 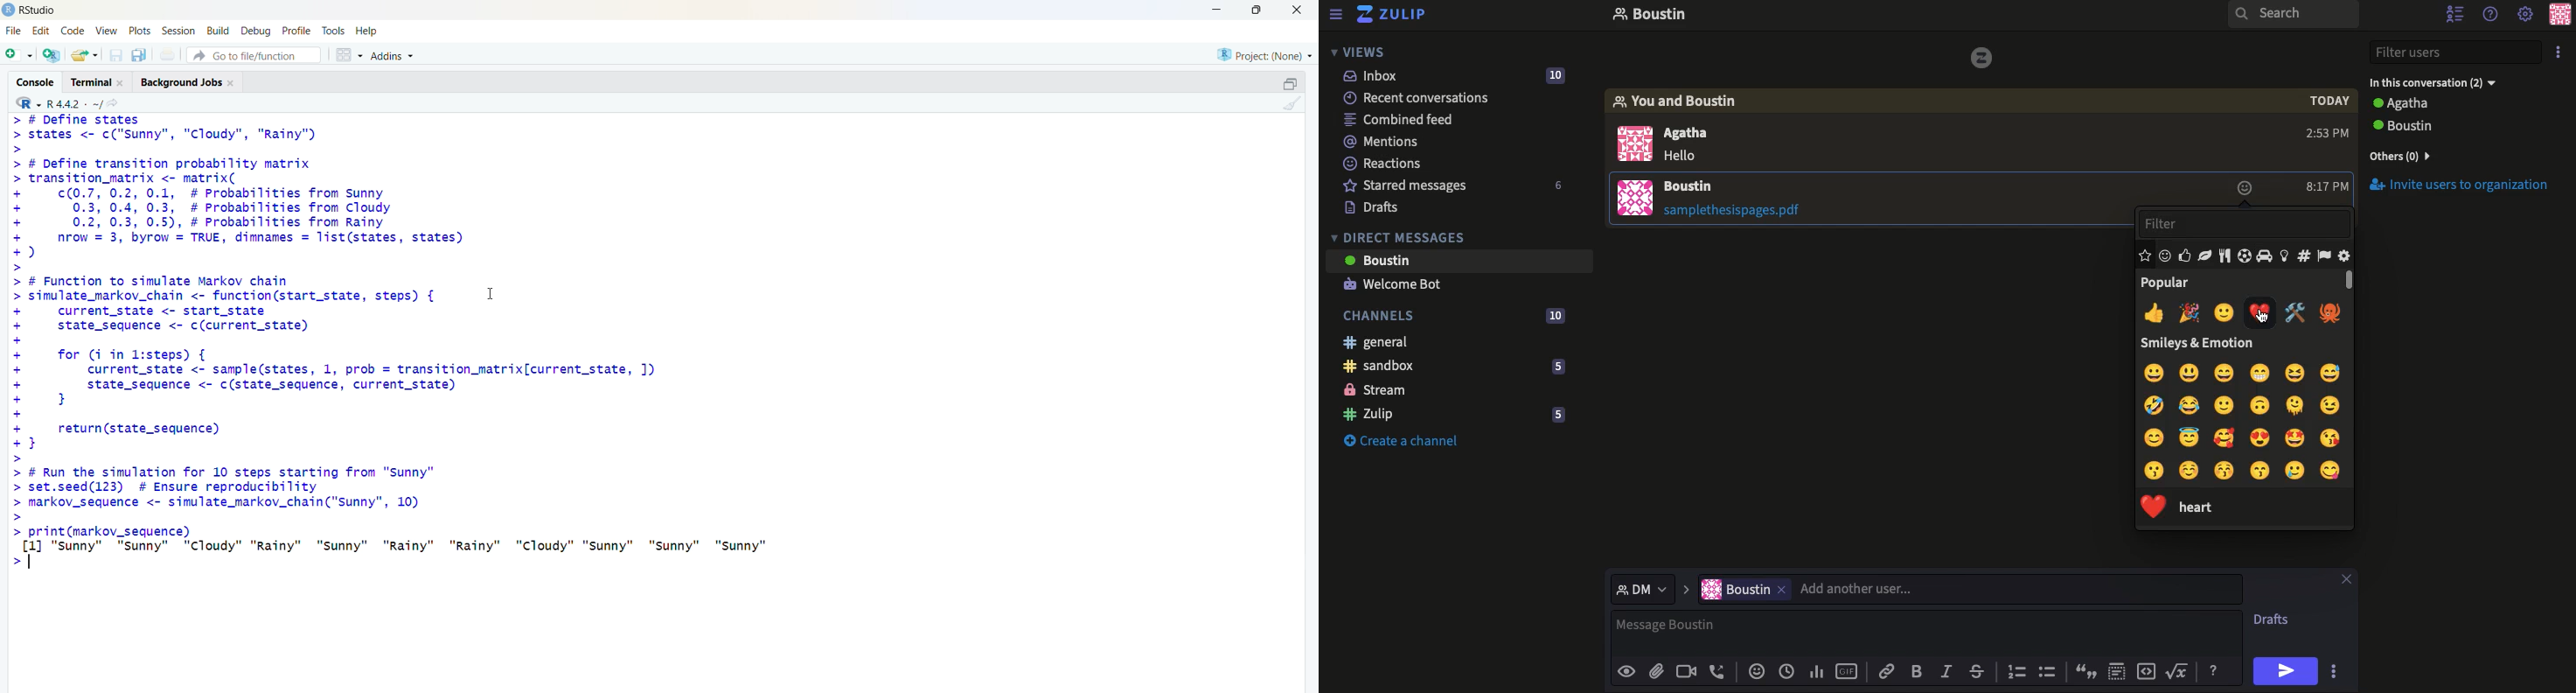 I want to click on new script, so click(x=19, y=54).